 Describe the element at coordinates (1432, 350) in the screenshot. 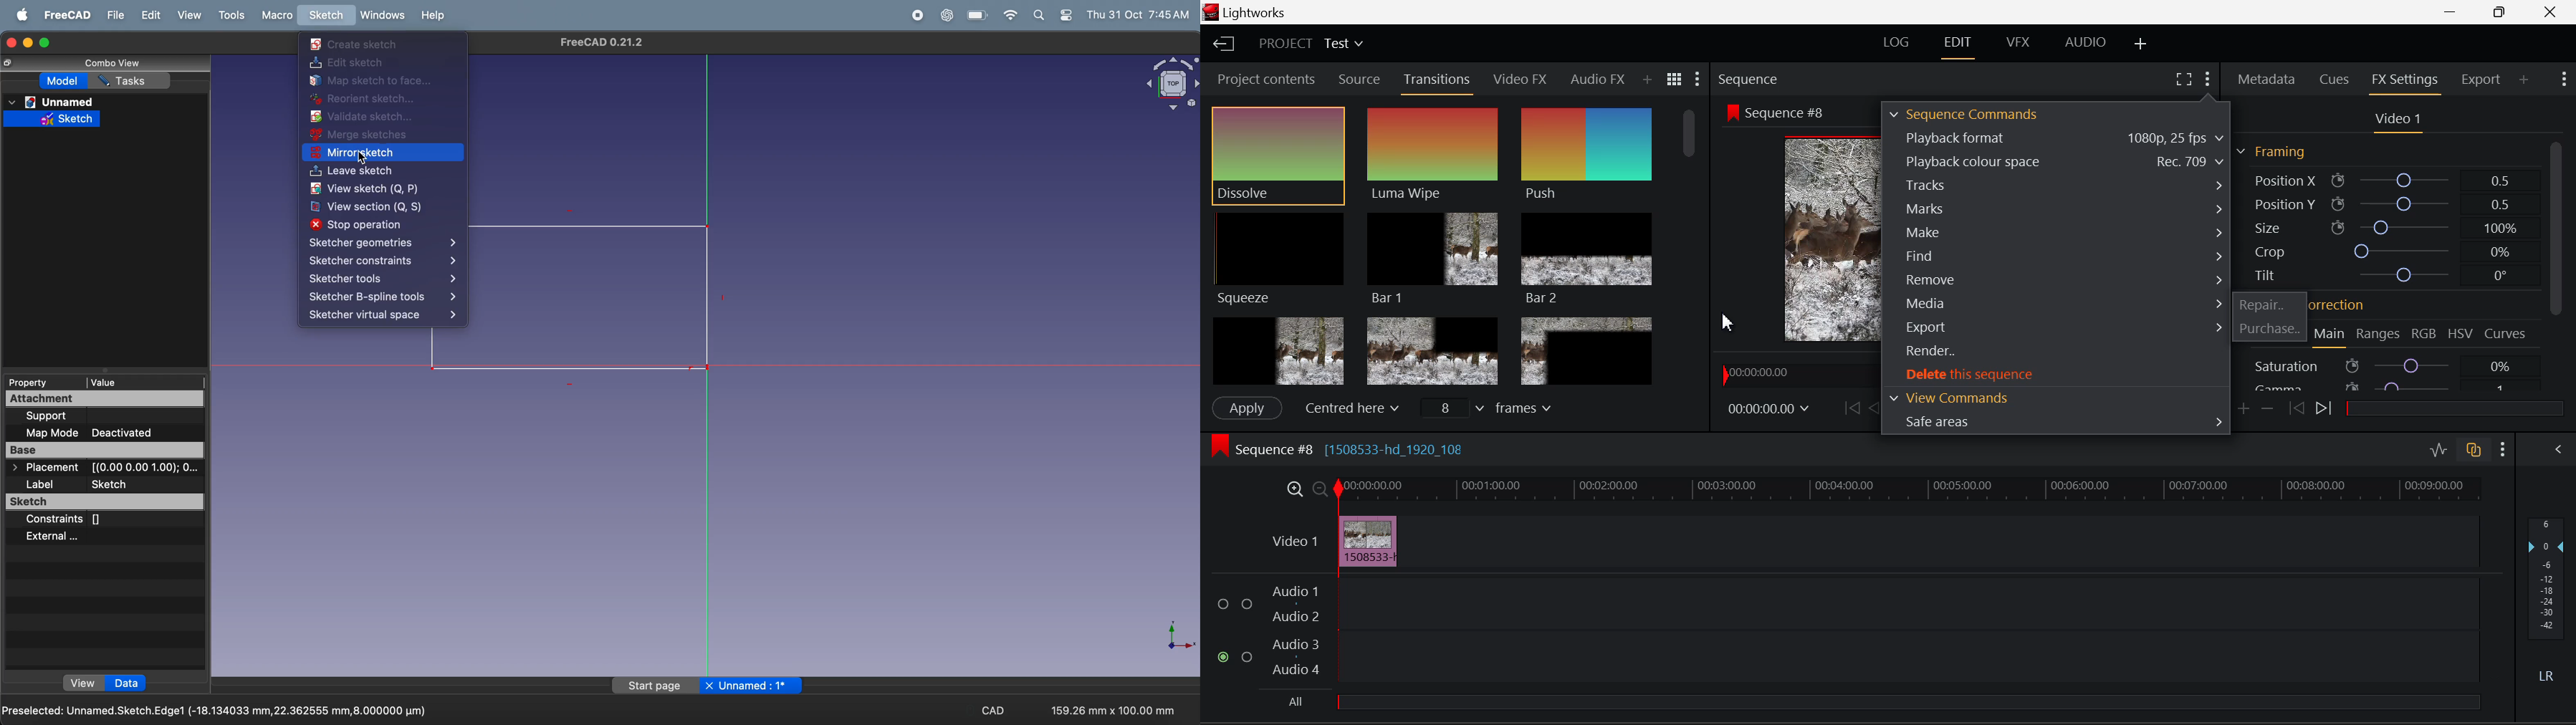

I see `Box 2` at that location.